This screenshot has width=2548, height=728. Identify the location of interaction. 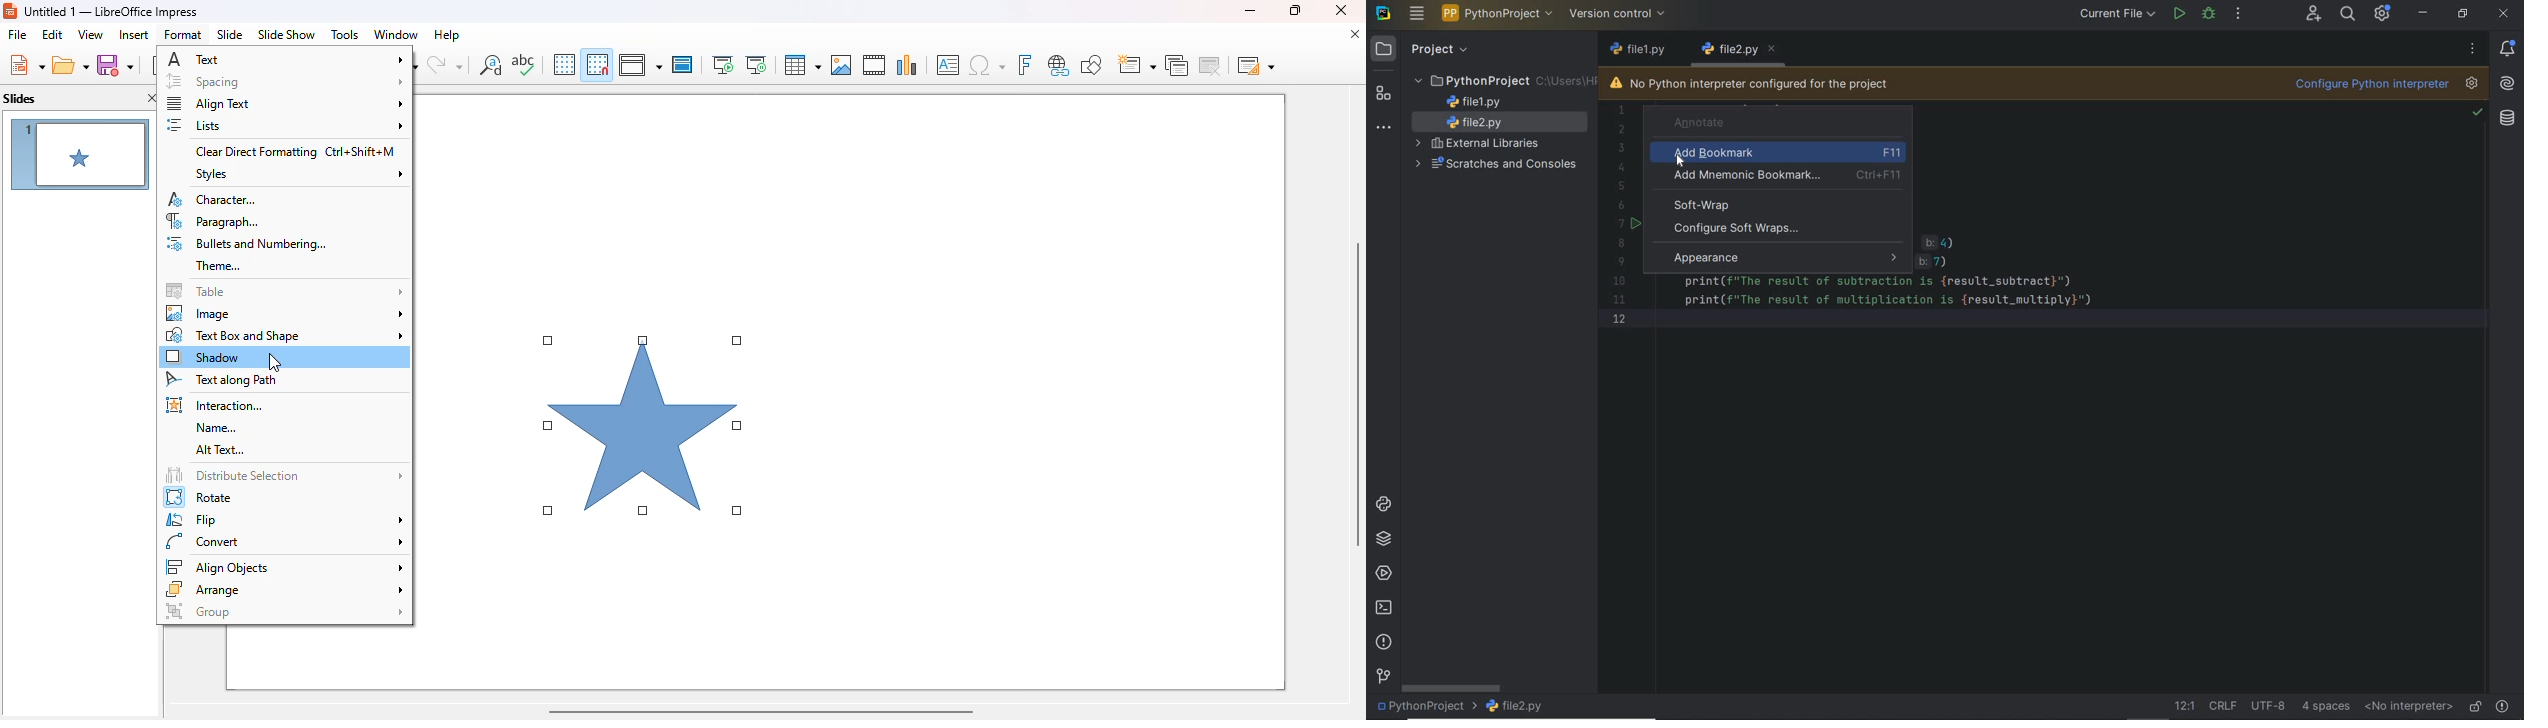
(215, 405).